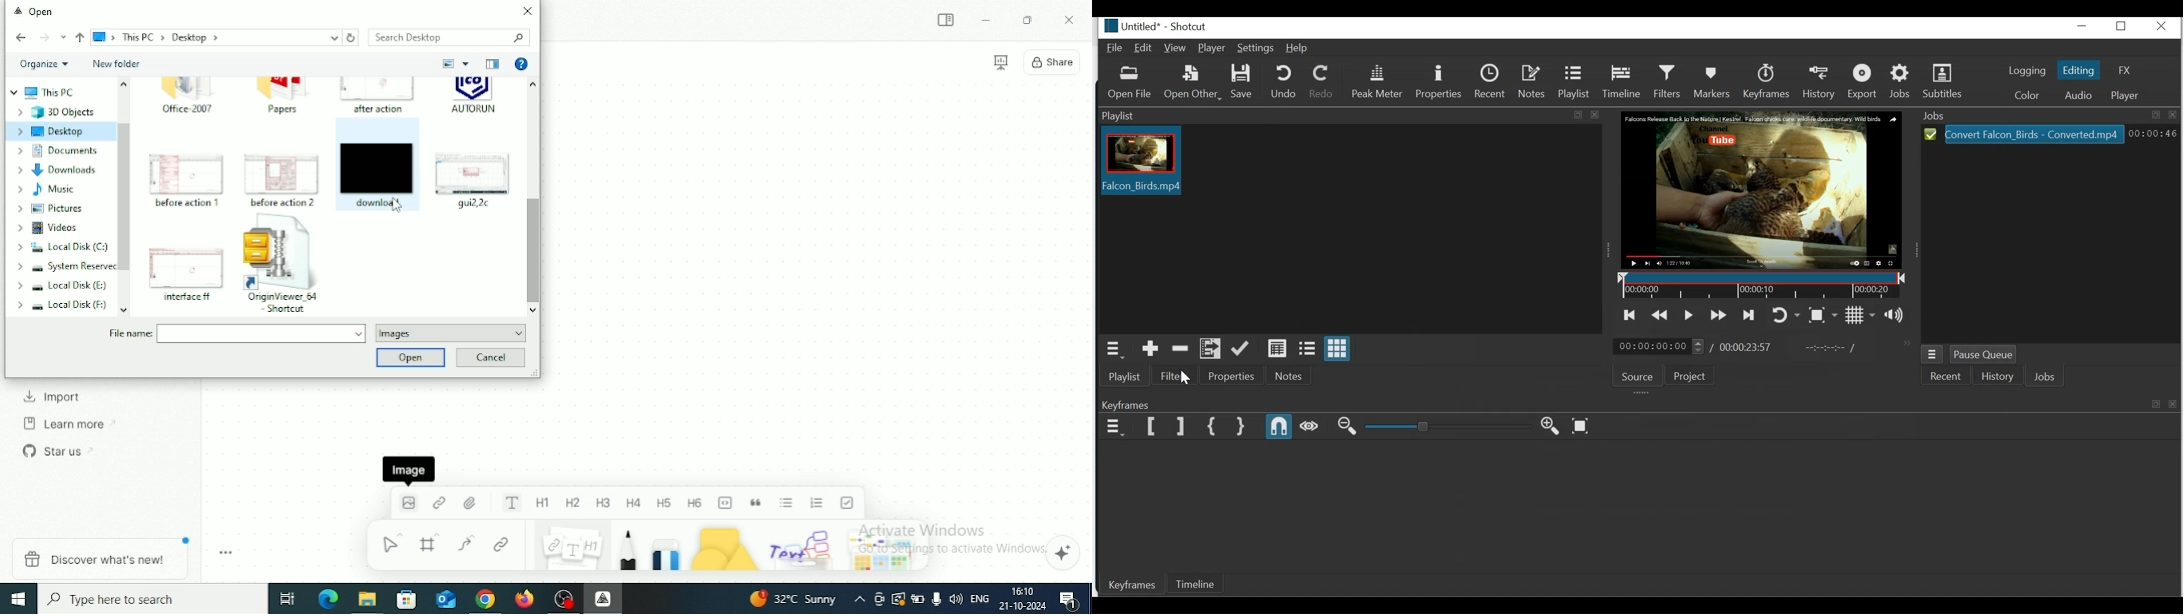 The image size is (2184, 616). Describe the element at coordinates (468, 63) in the screenshot. I see `More options` at that location.